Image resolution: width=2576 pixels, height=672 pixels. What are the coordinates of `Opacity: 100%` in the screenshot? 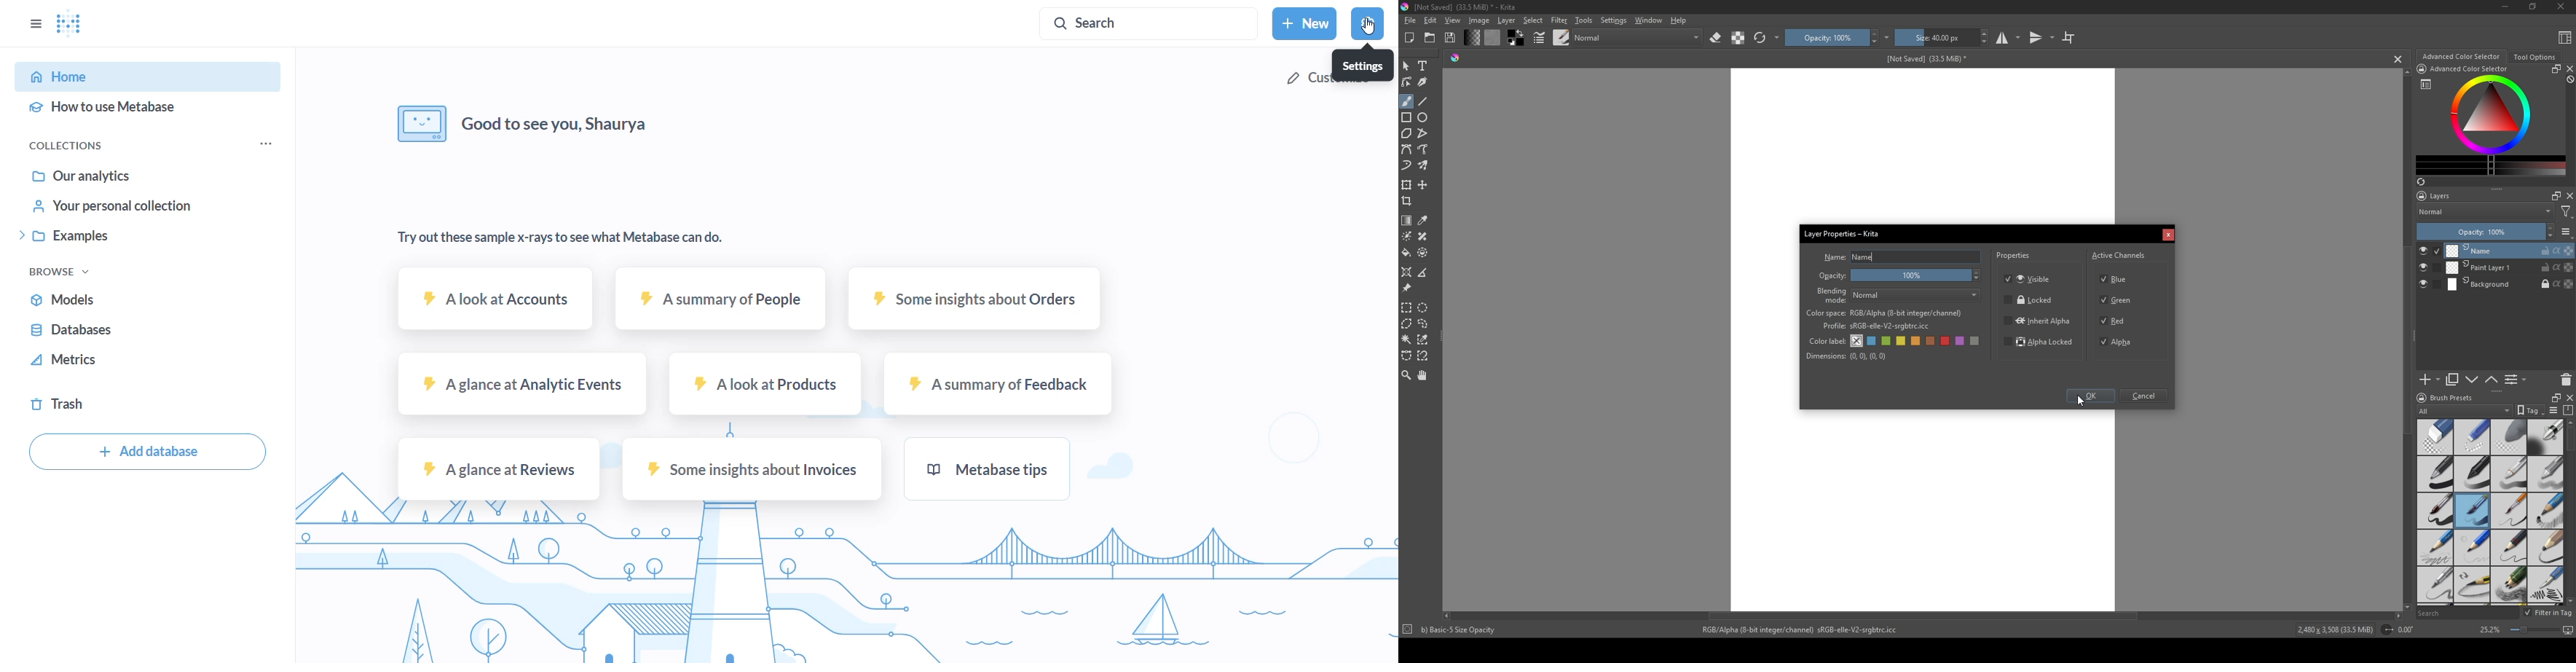 It's located at (2478, 232).